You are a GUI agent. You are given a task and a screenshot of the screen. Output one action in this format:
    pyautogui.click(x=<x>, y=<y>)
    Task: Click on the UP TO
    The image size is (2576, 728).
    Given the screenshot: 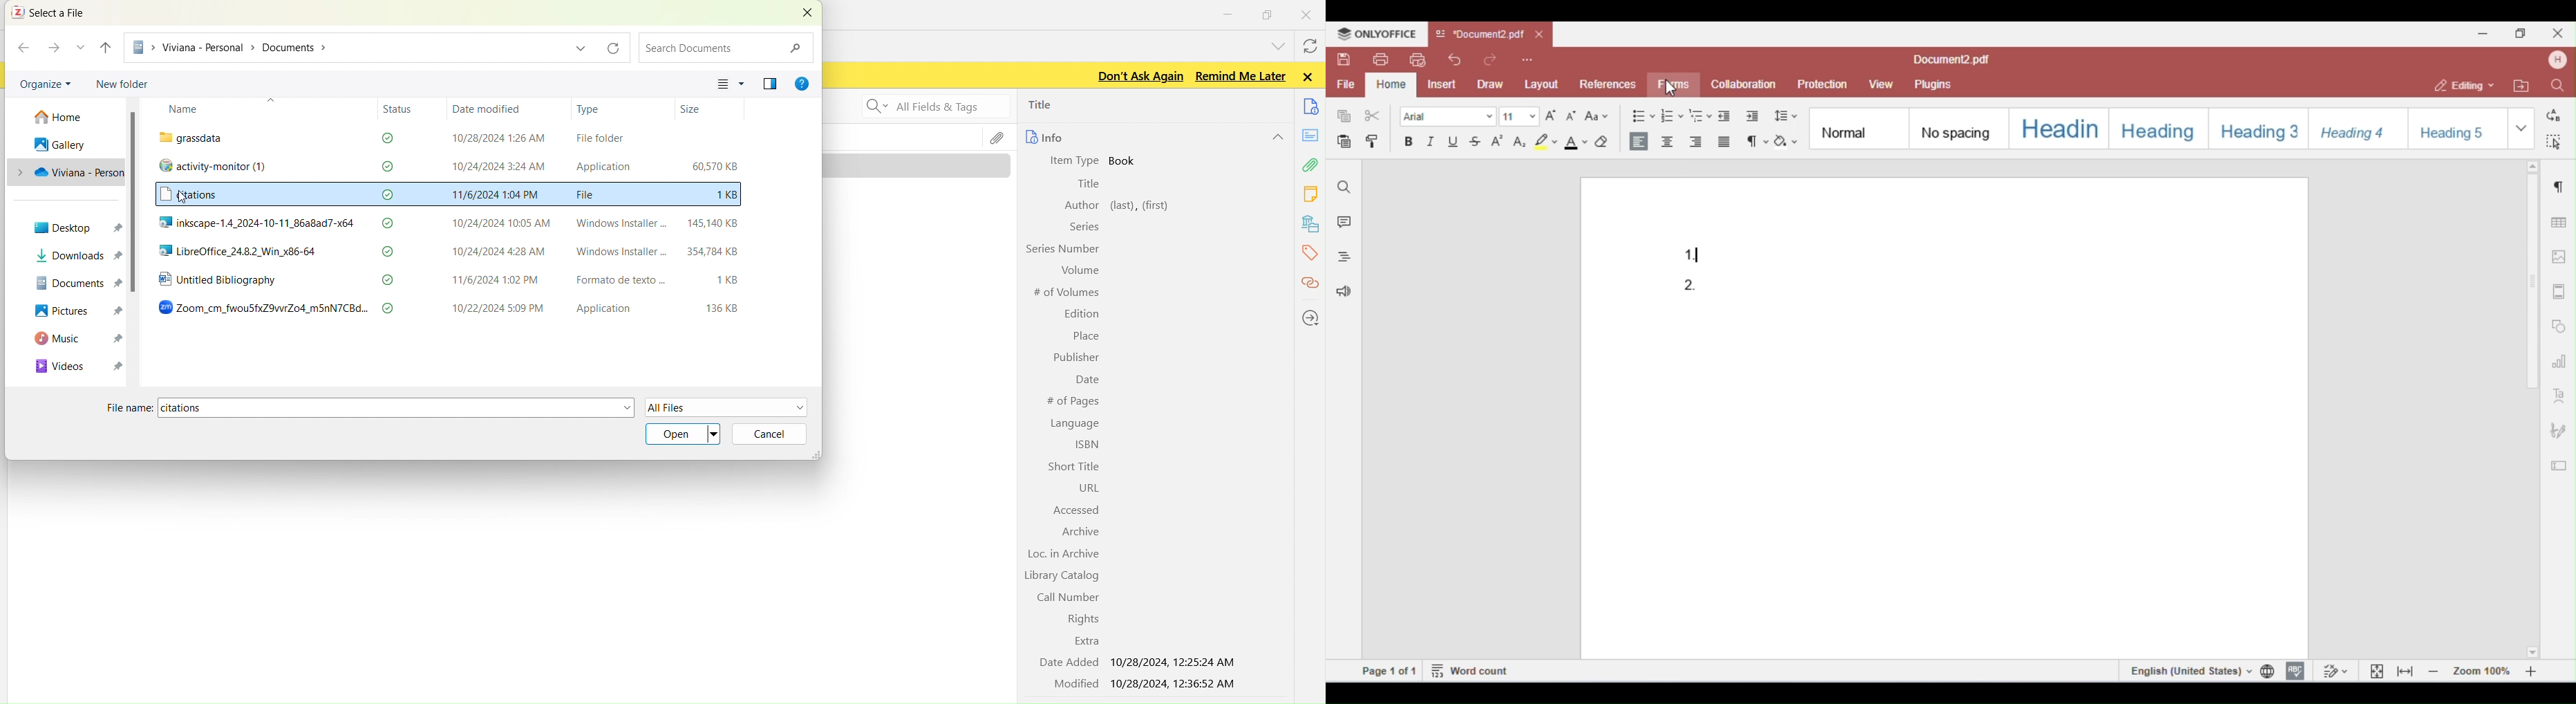 What is the action you would take?
    pyautogui.click(x=106, y=47)
    